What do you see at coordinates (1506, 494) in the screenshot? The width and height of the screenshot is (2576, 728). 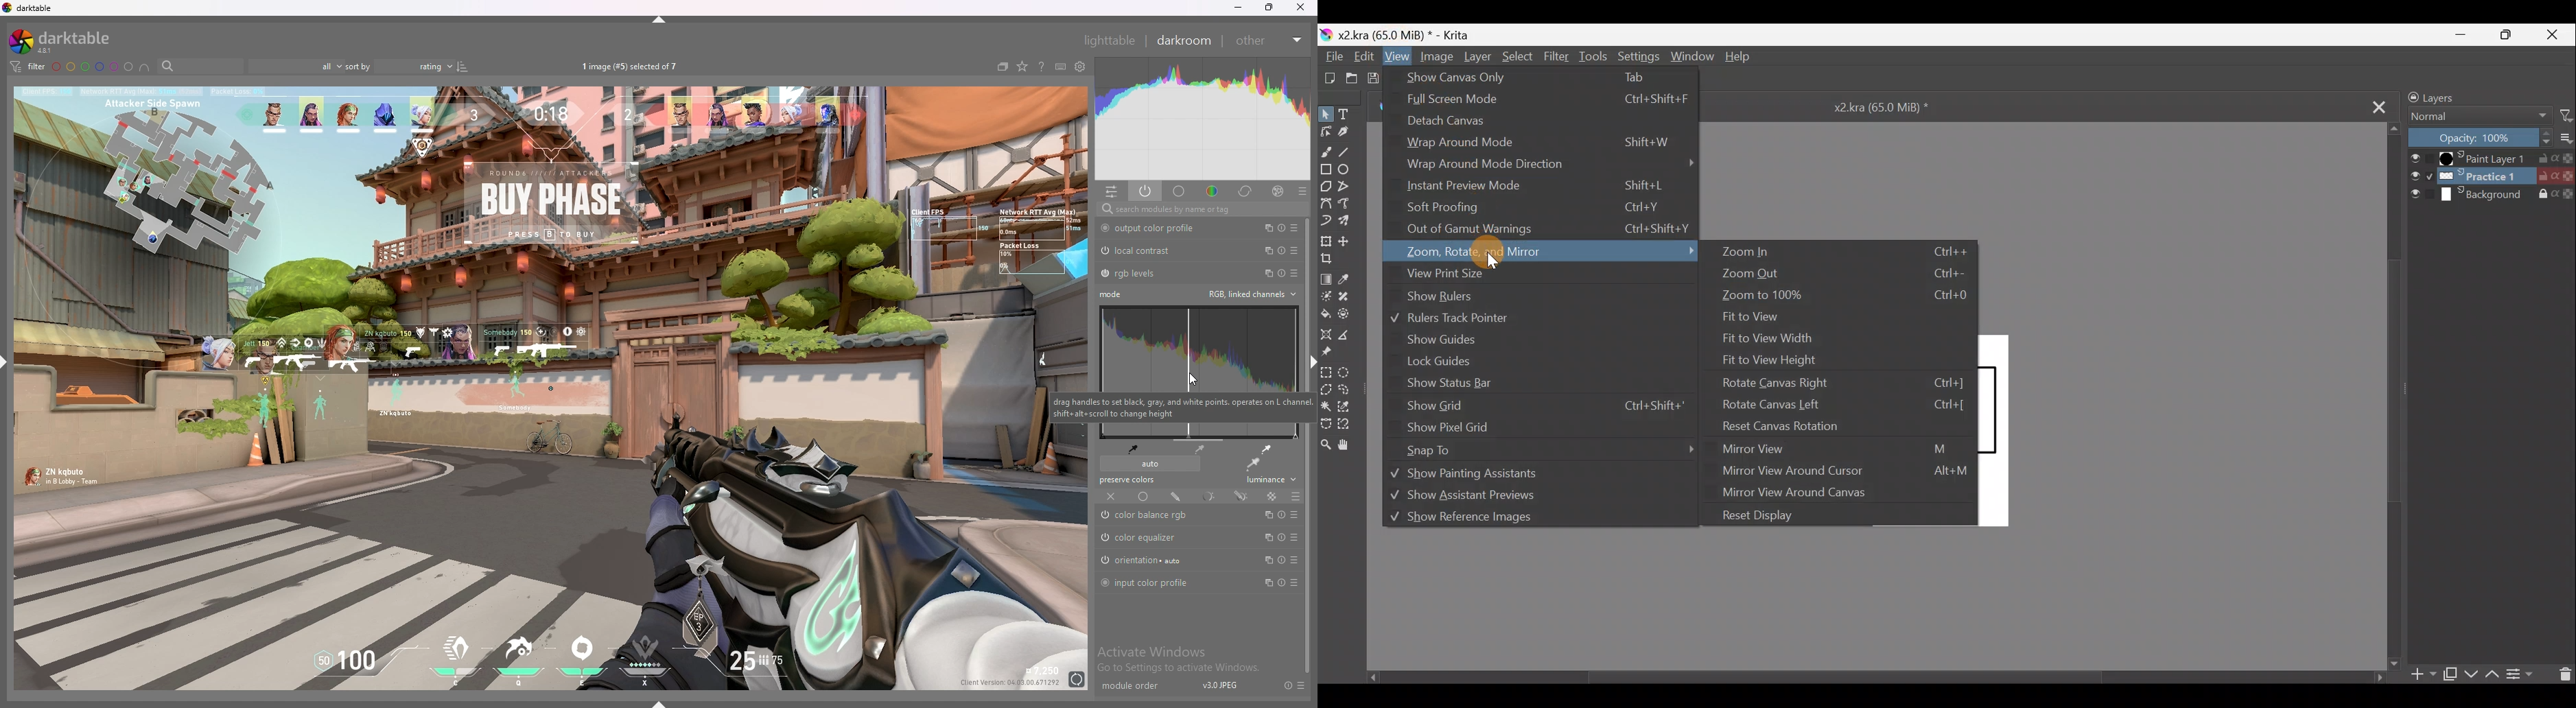 I see `Show assistant previews` at bounding box center [1506, 494].